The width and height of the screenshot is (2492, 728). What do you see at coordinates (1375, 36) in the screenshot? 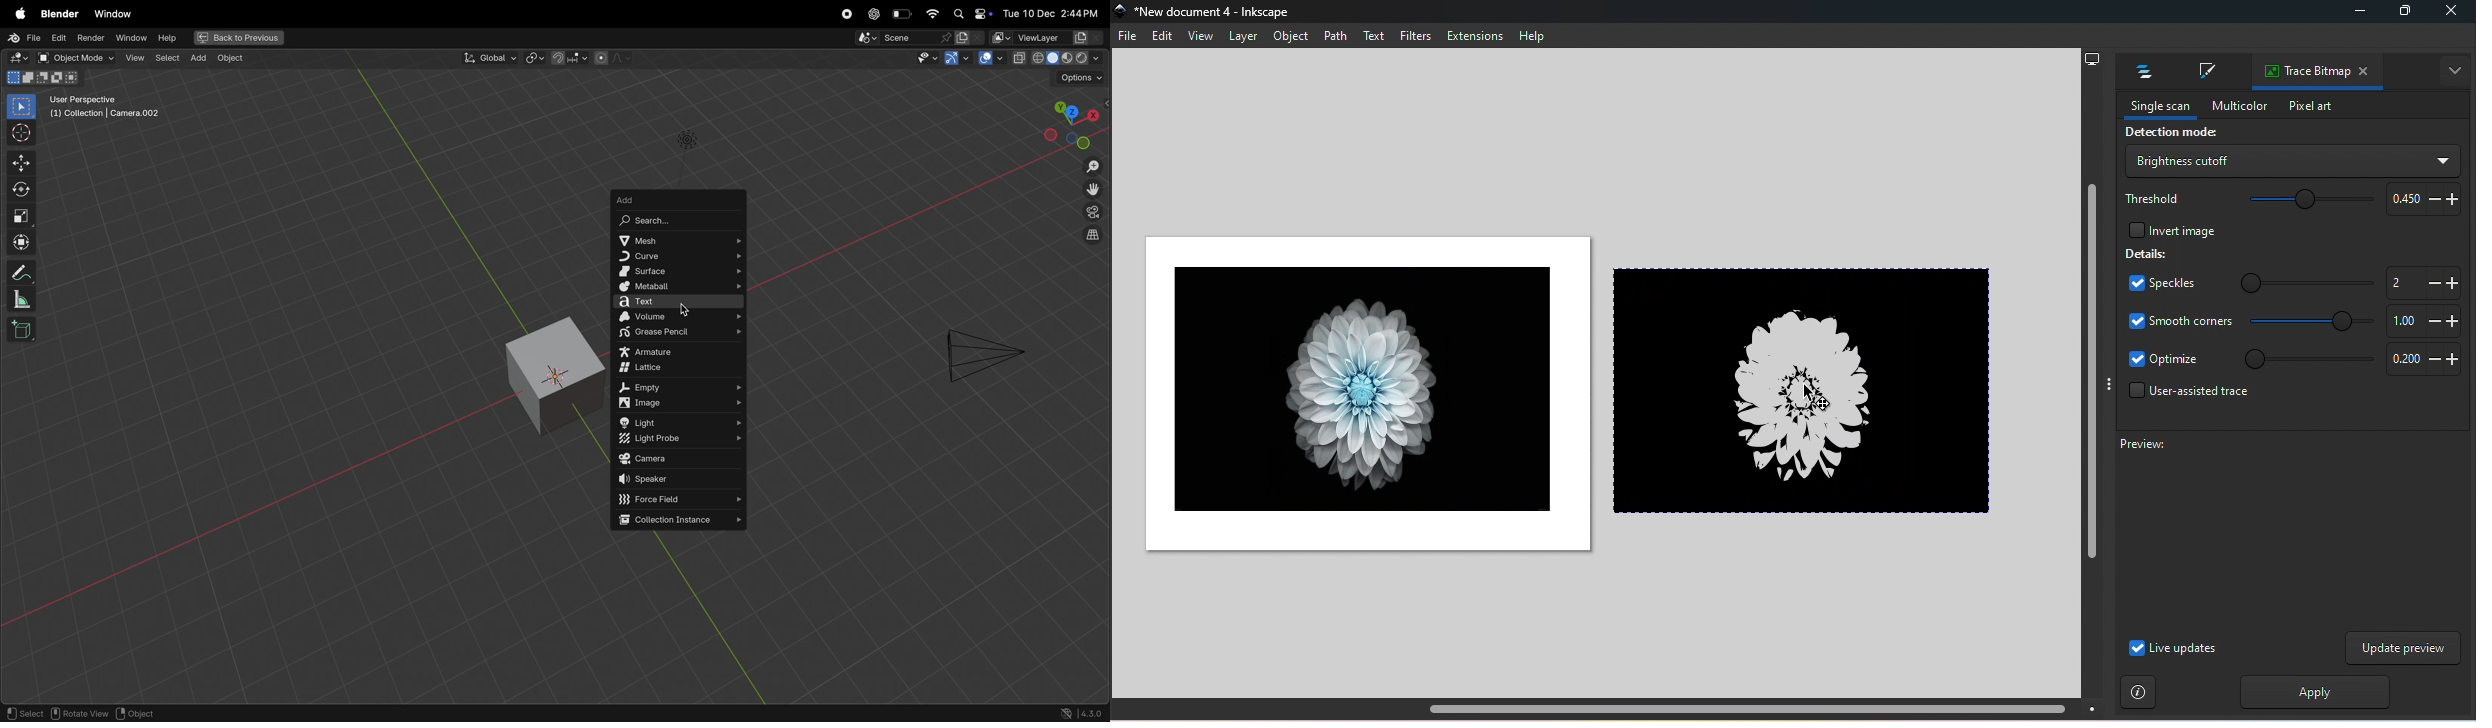
I see `Text` at bounding box center [1375, 36].